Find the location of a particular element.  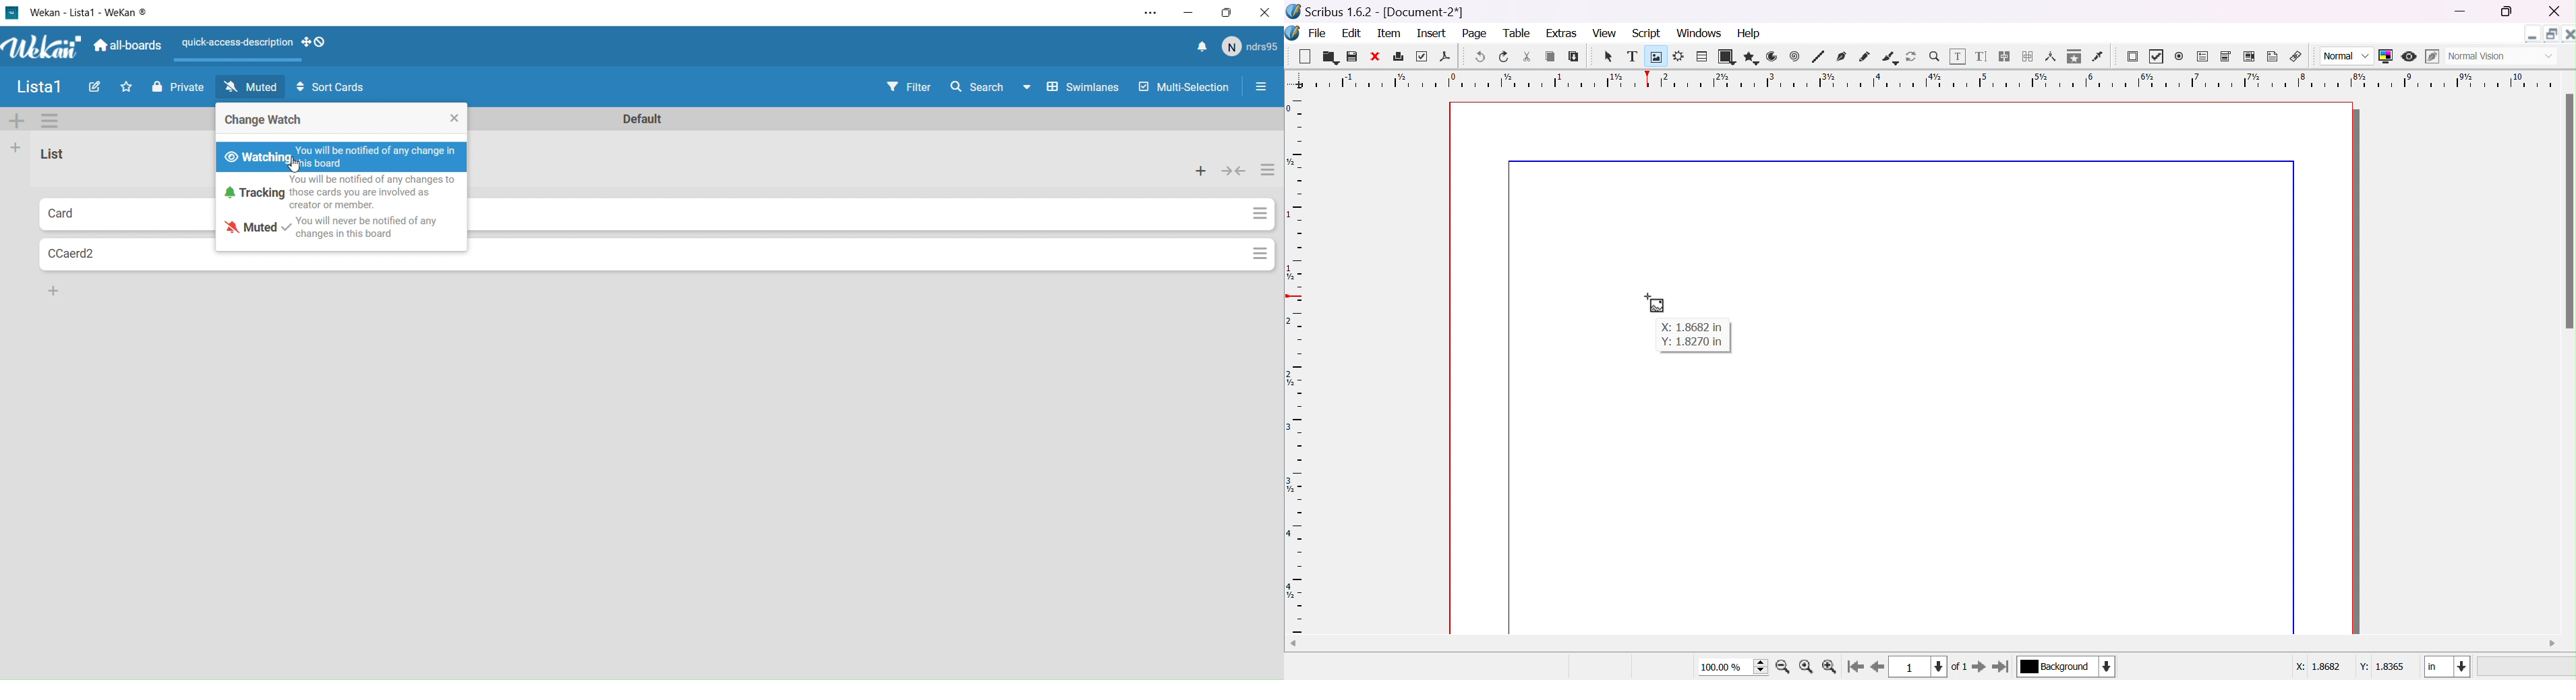

Add is located at coordinates (17, 149).